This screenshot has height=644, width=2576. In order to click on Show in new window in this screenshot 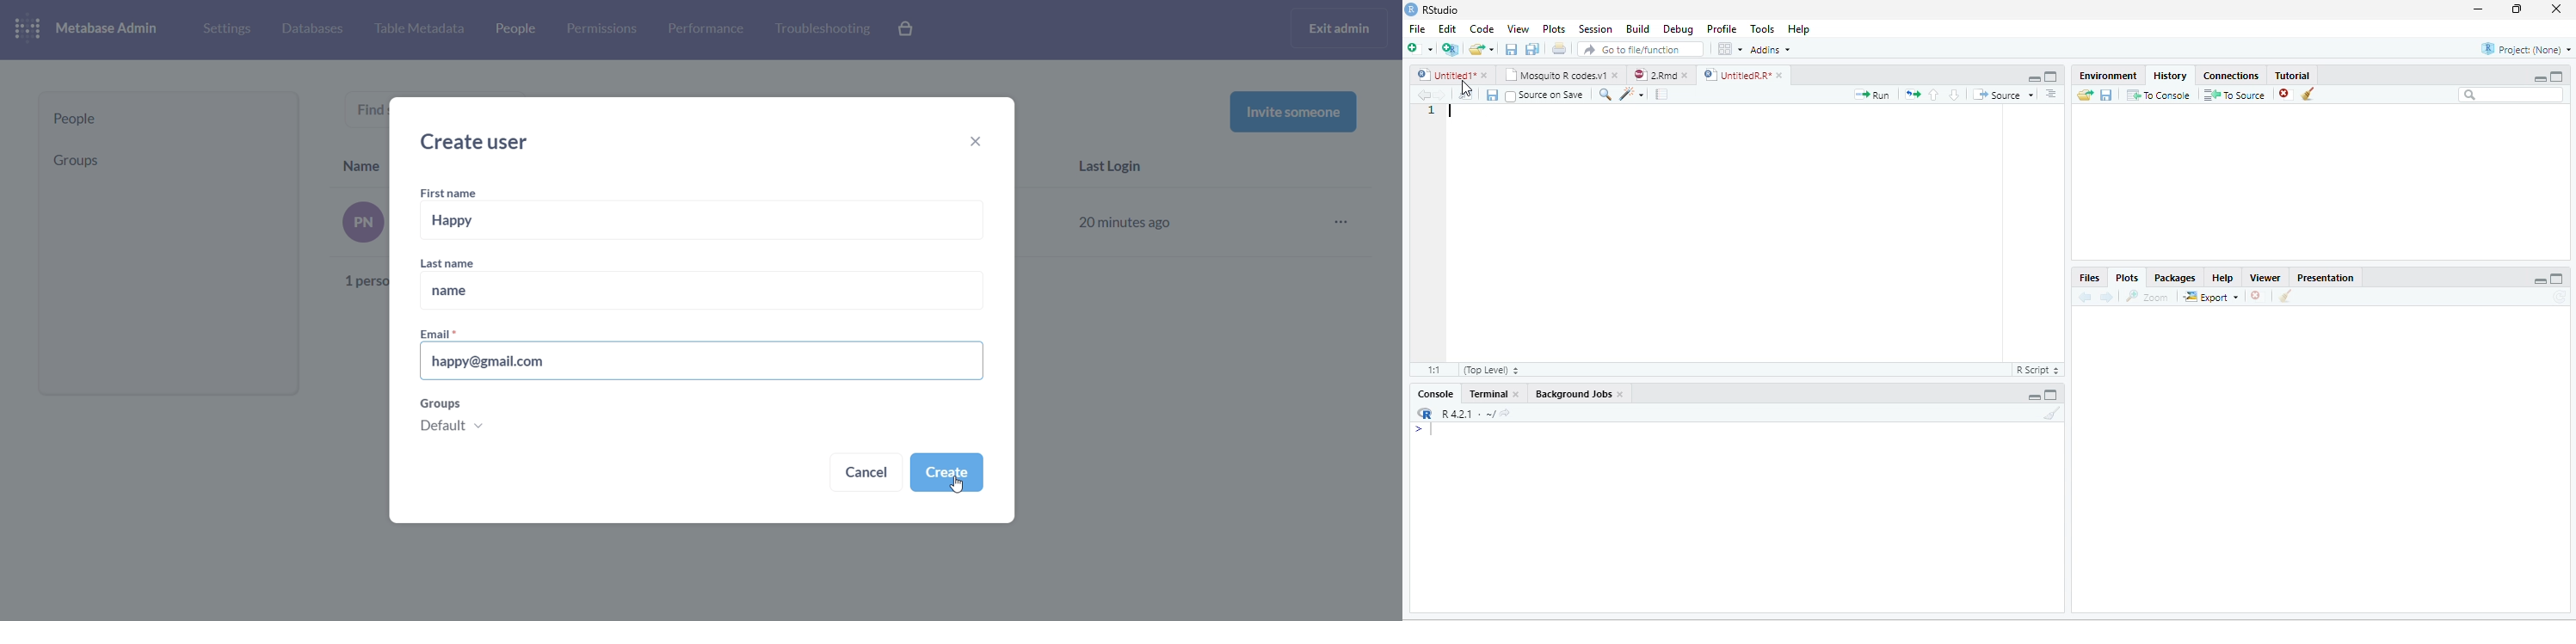, I will do `click(1467, 95)`.